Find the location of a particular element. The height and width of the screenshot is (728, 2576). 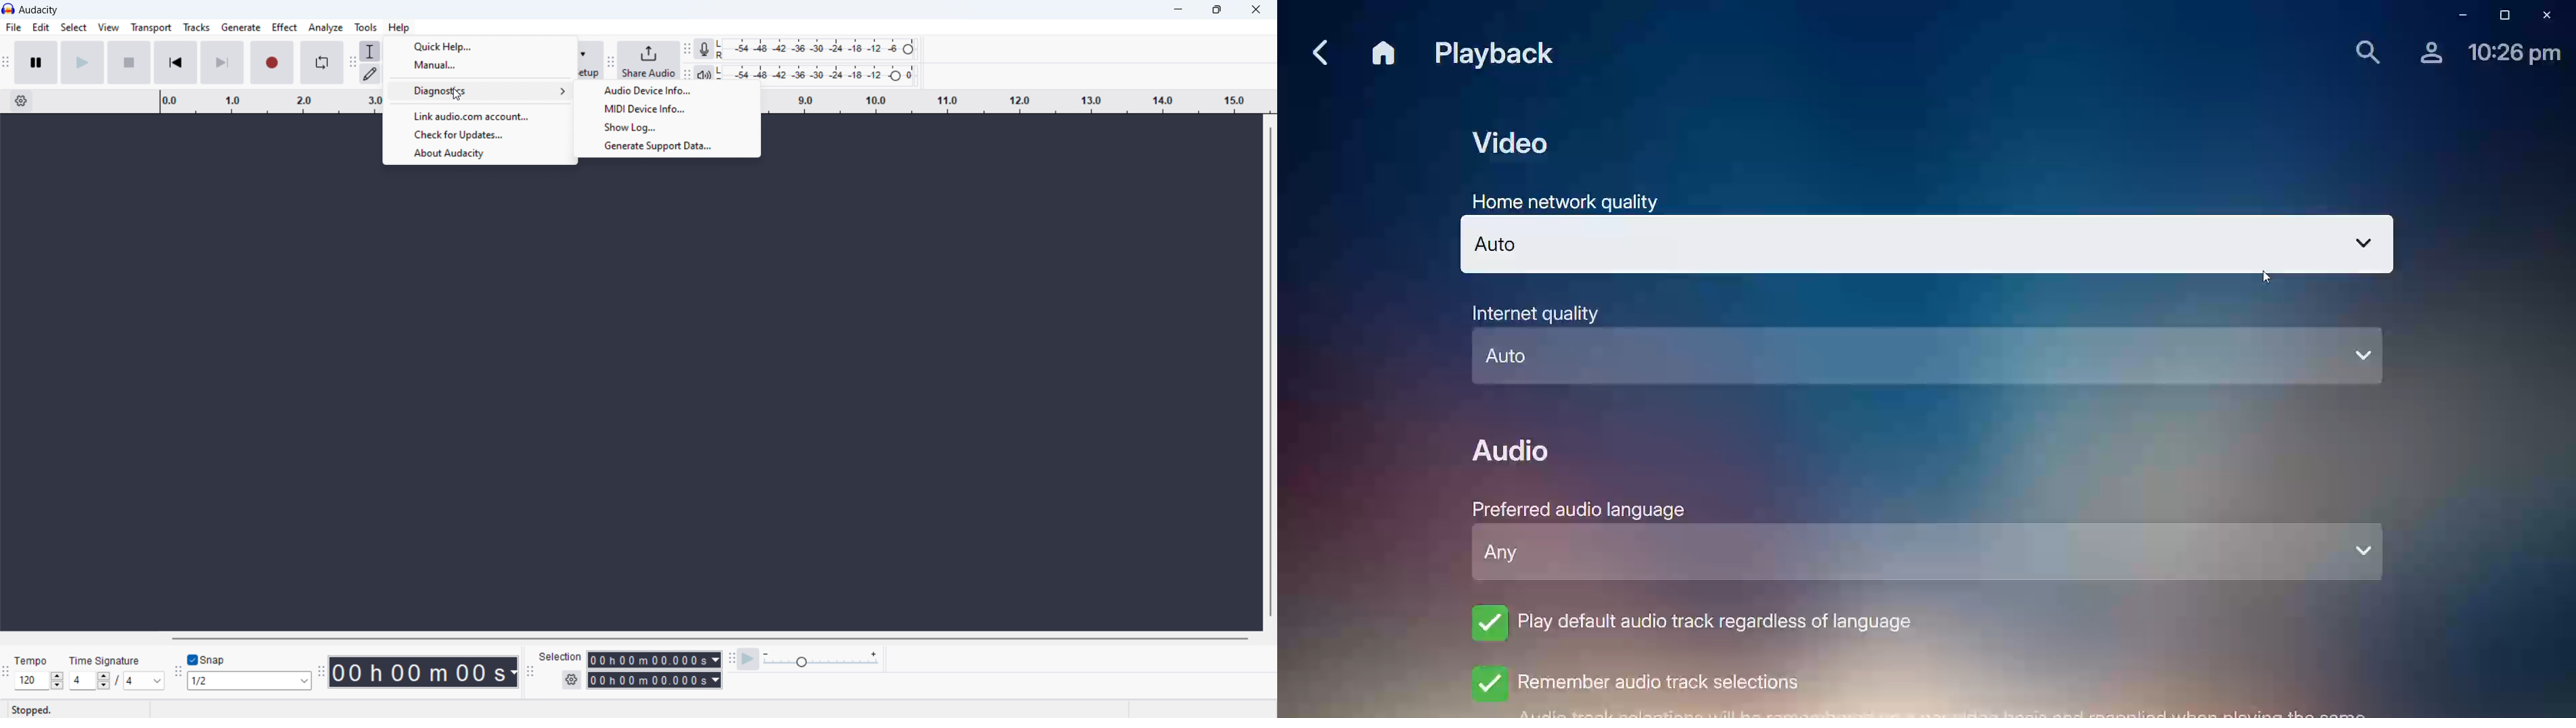

file is located at coordinates (13, 27).